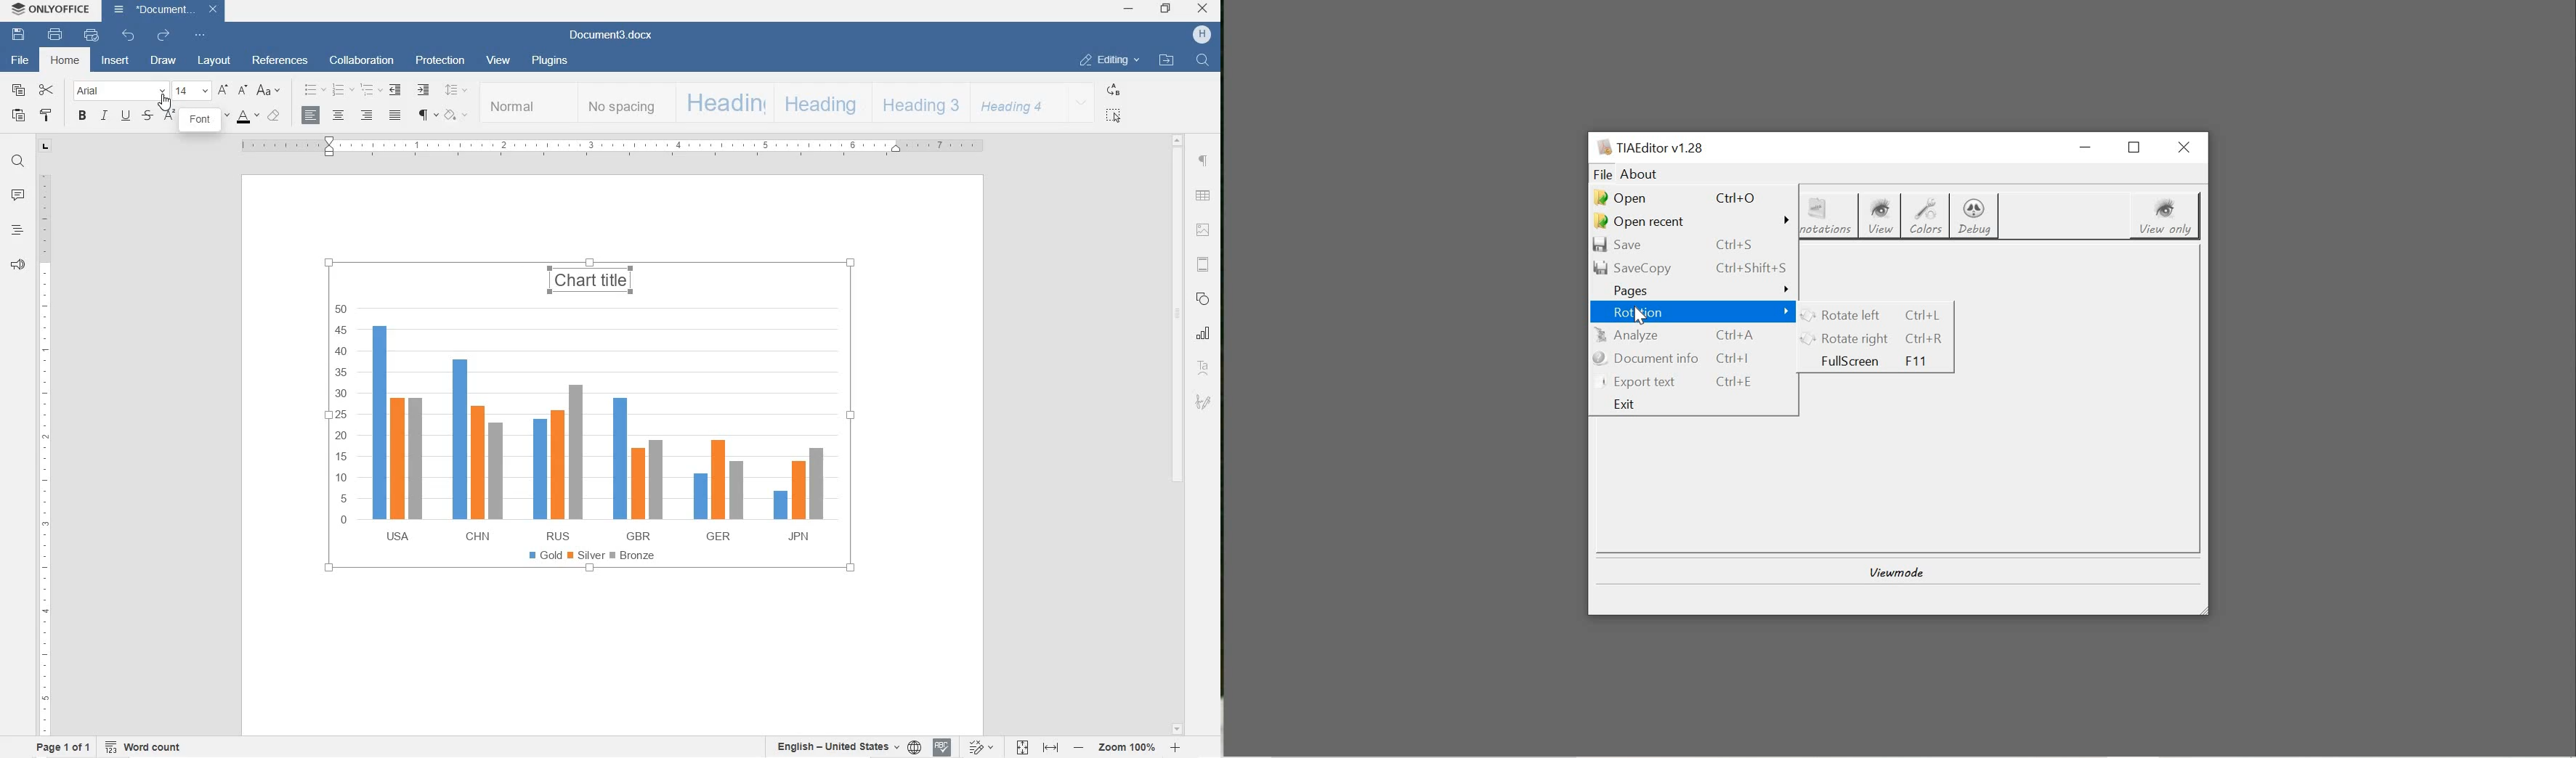 The image size is (2576, 784). Describe the element at coordinates (46, 145) in the screenshot. I see `TAB` at that location.